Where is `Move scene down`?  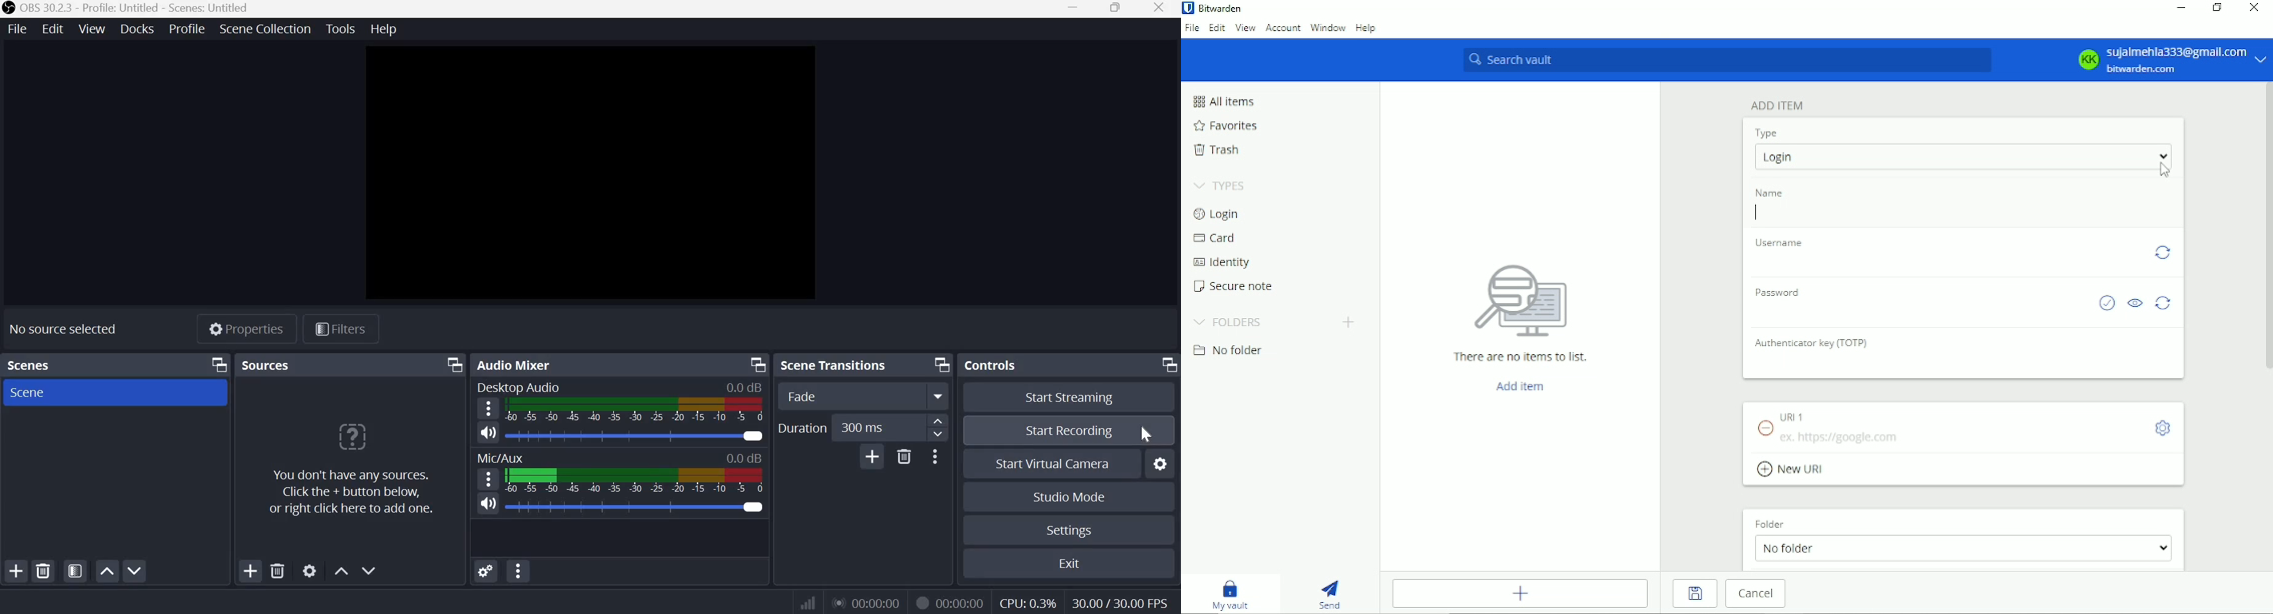 Move scene down is located at coordinates (136, 569).